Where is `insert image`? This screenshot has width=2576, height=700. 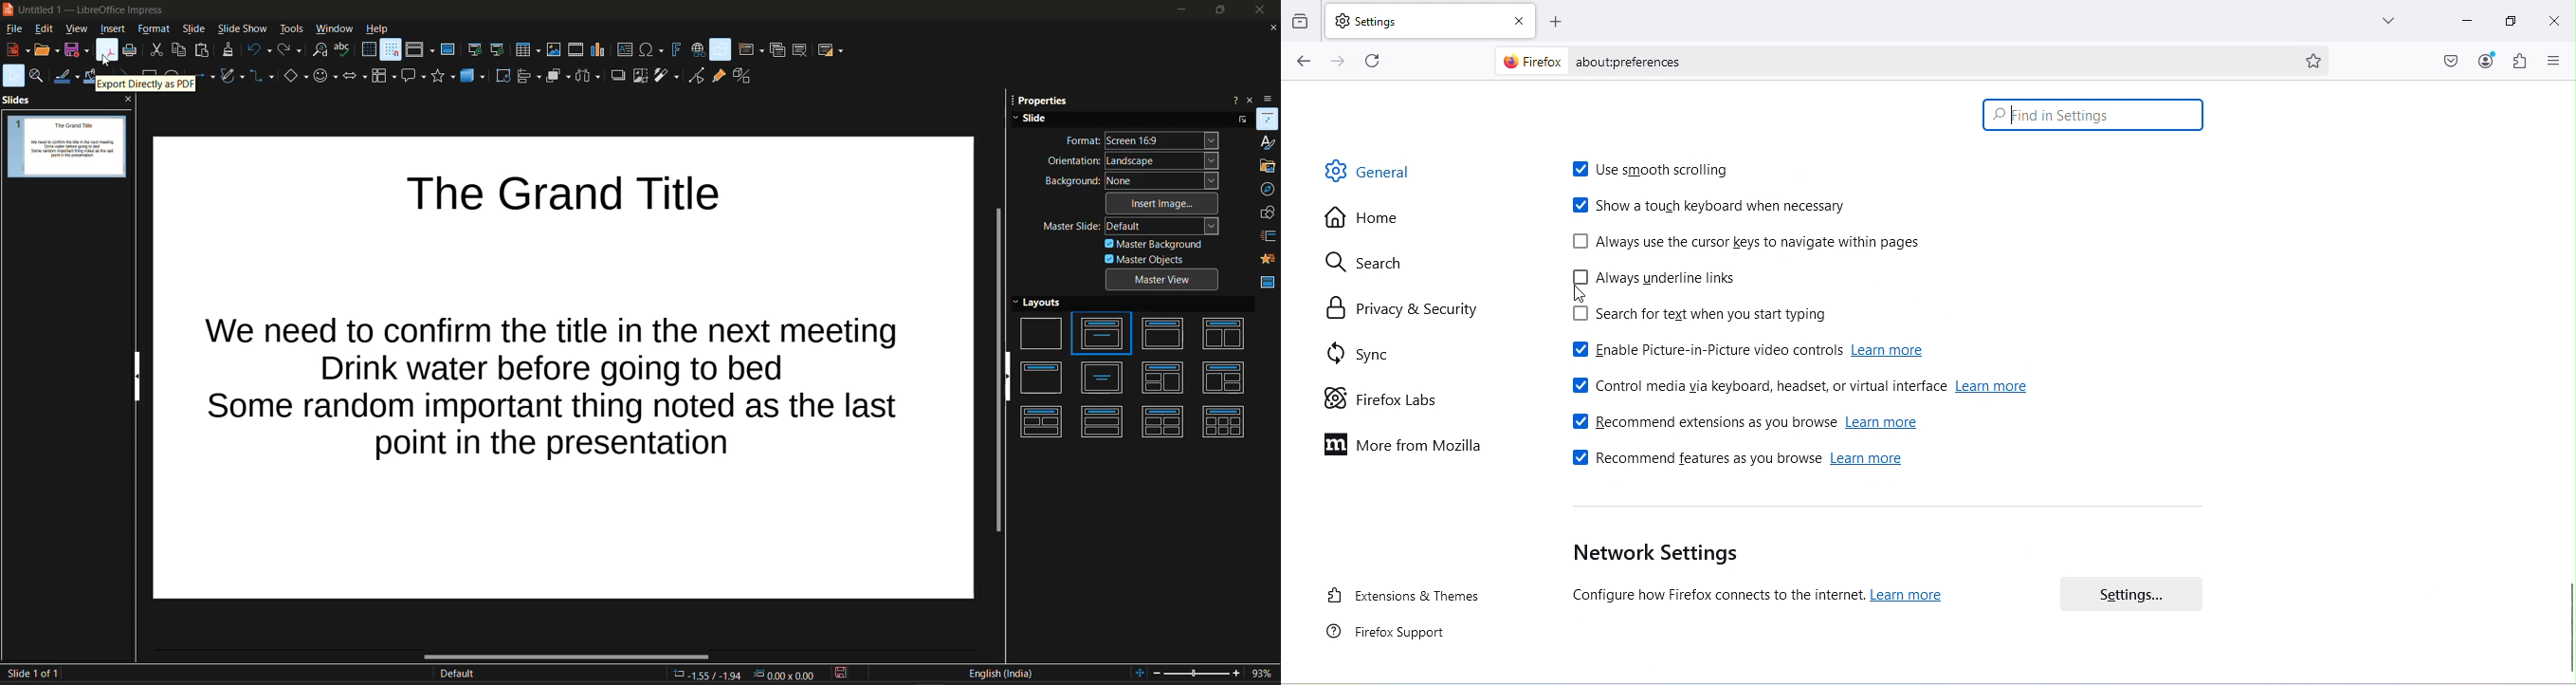
insert image is located at coordinates (1164, 203).